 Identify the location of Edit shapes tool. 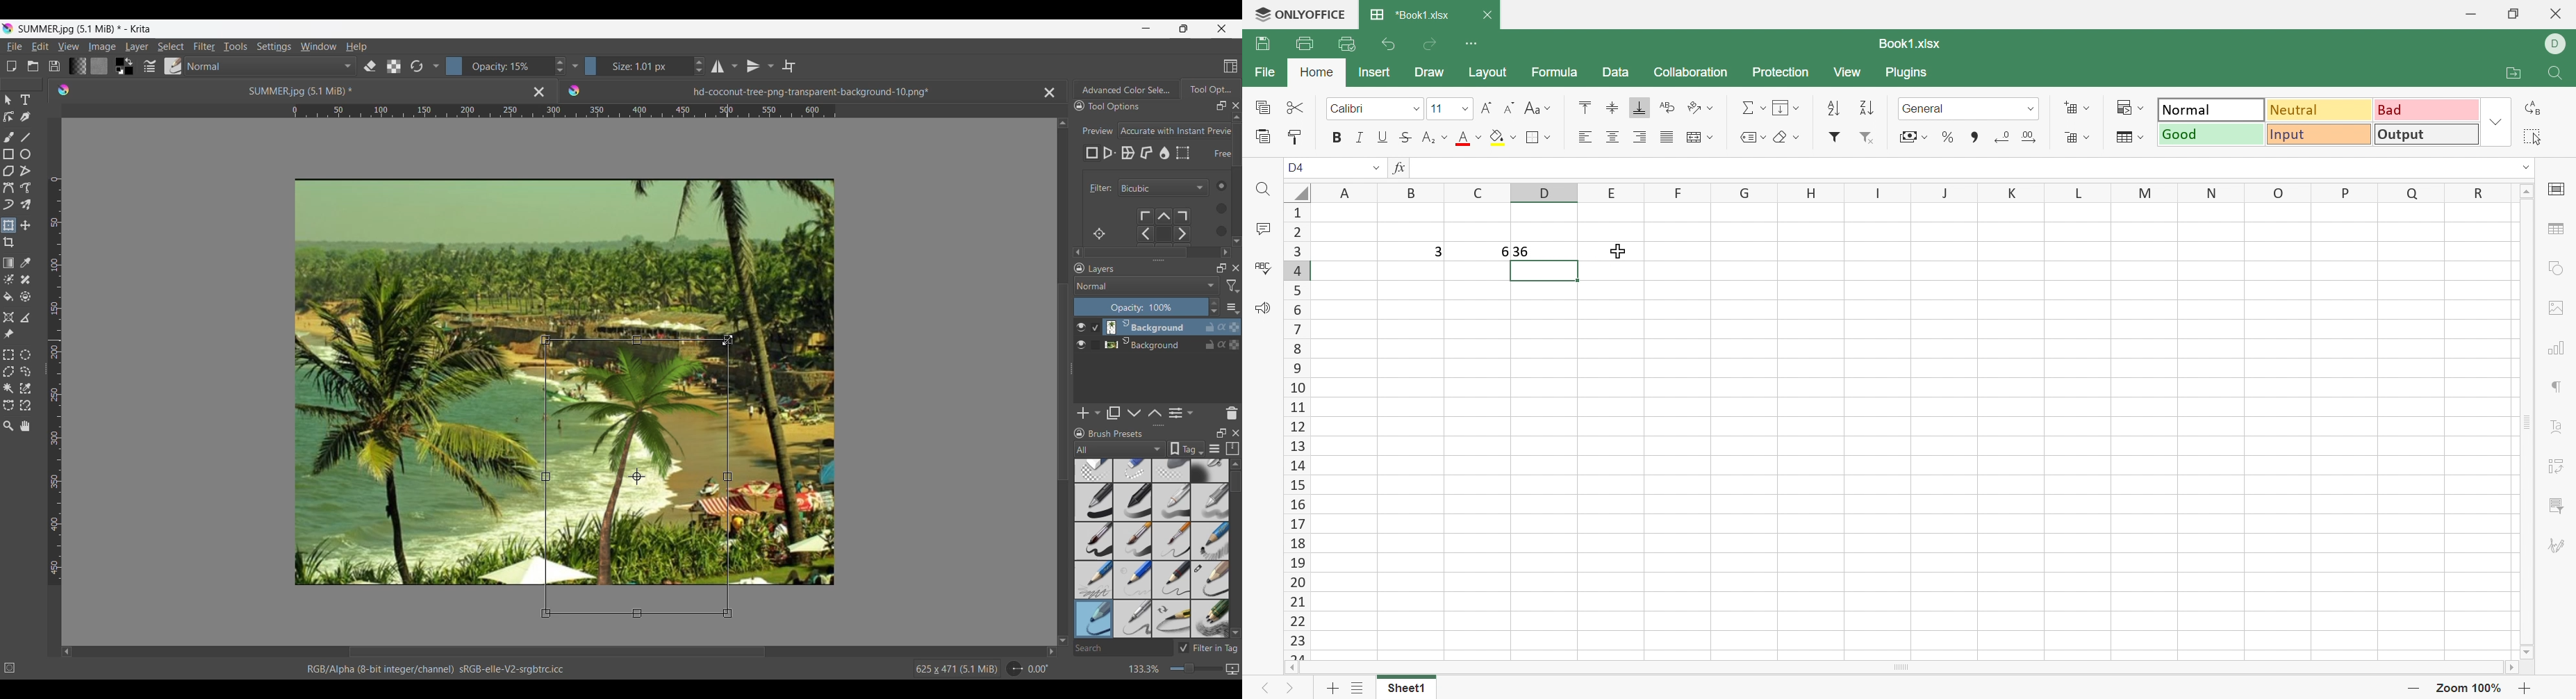
(8, 116).